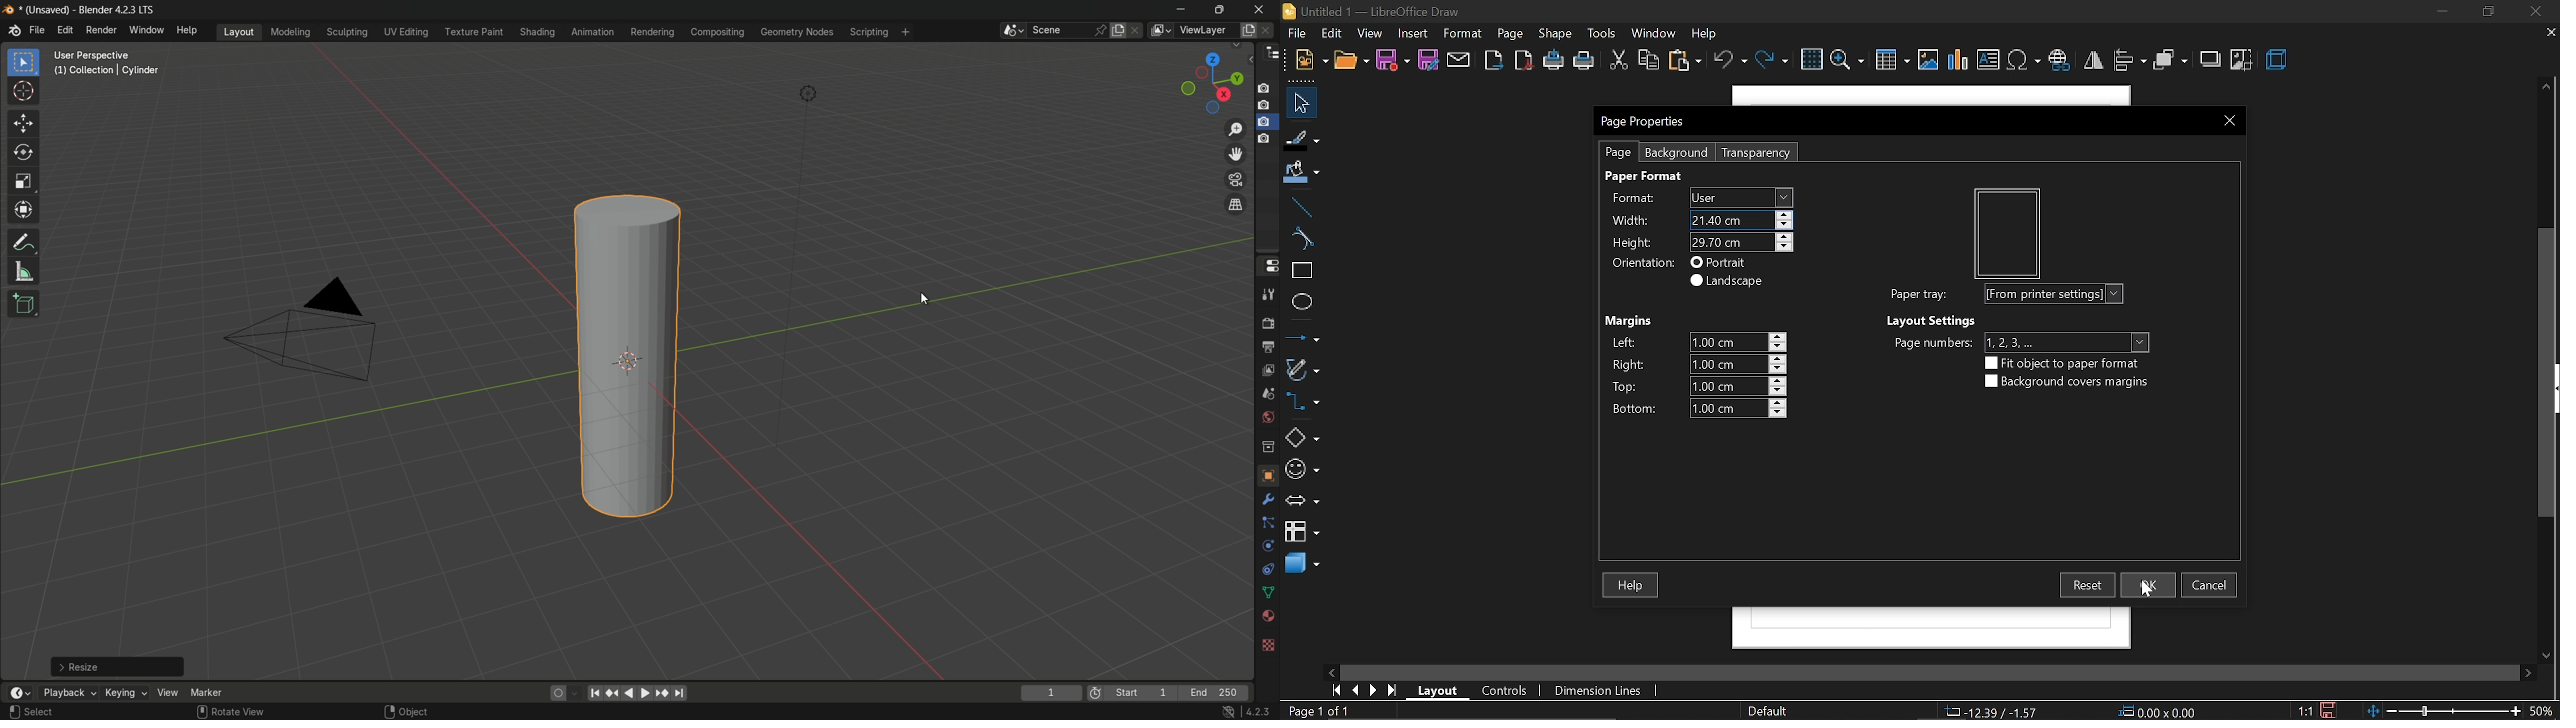 The width and height of the screenshot is (2576, 728). Describe the element at coordinates (1267, 394) in the screenshot. I see `scenes` at that location.